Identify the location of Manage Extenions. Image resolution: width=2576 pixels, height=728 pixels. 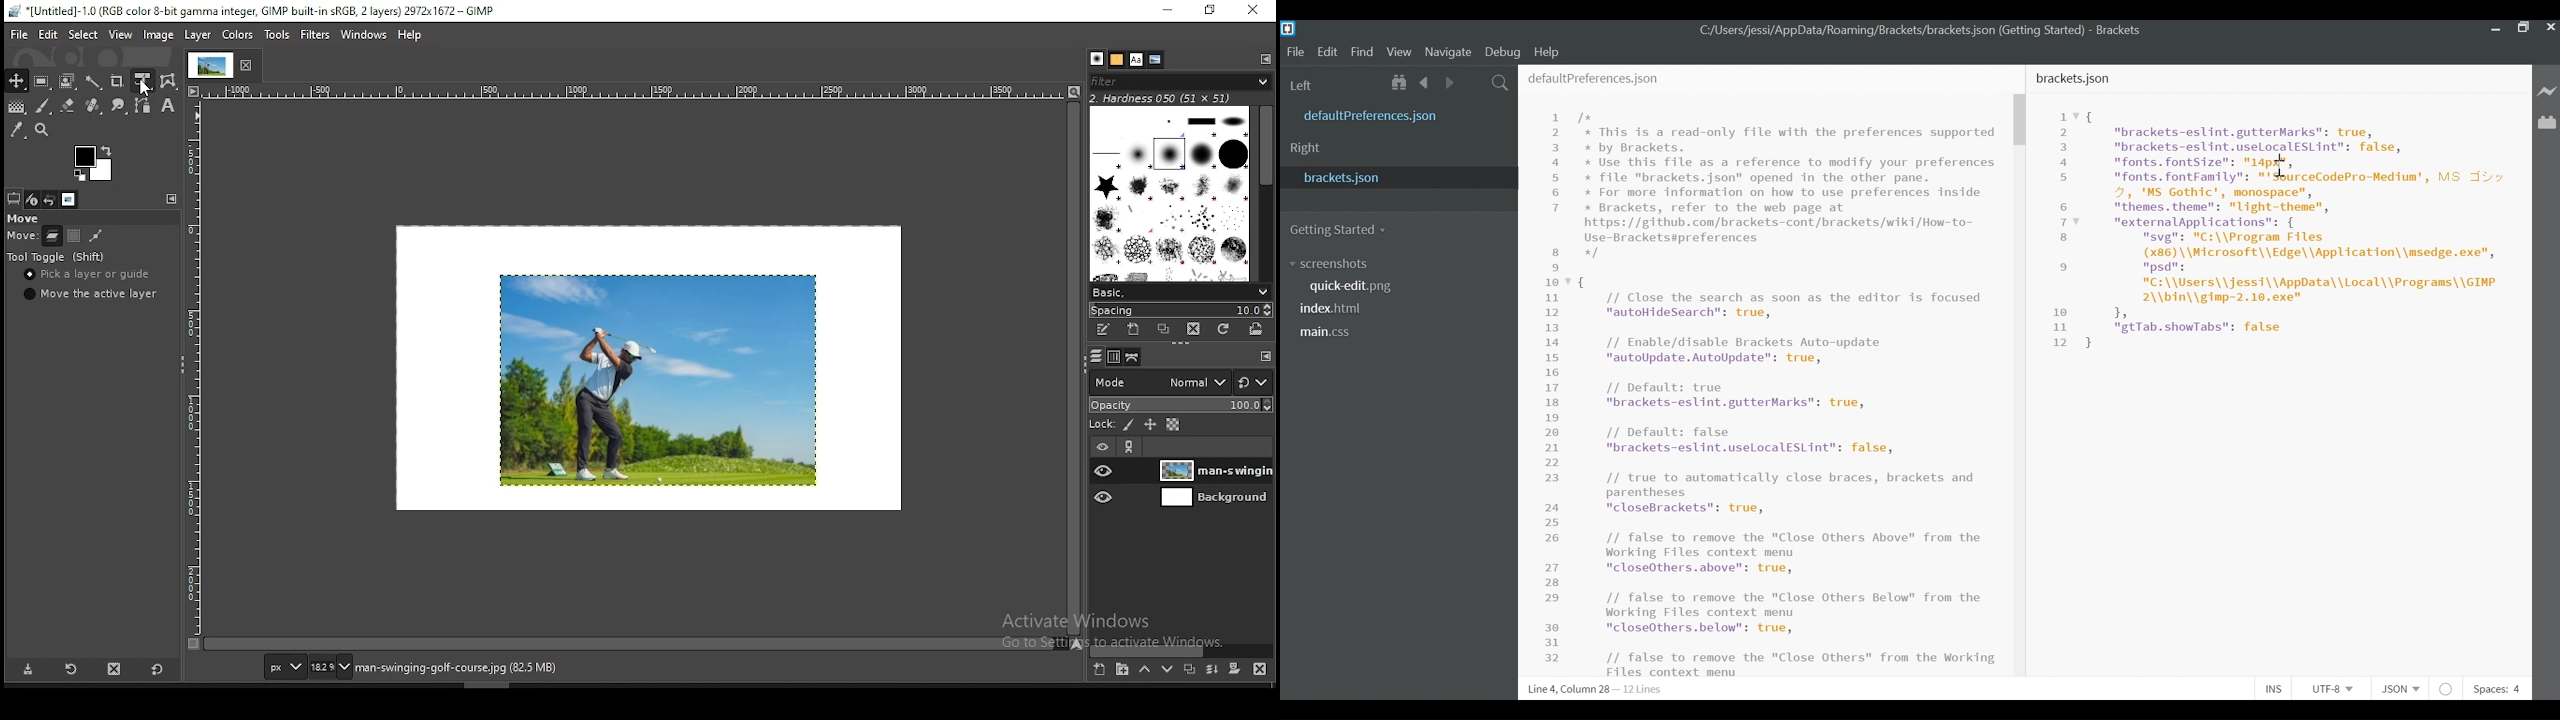
(2547, 123).